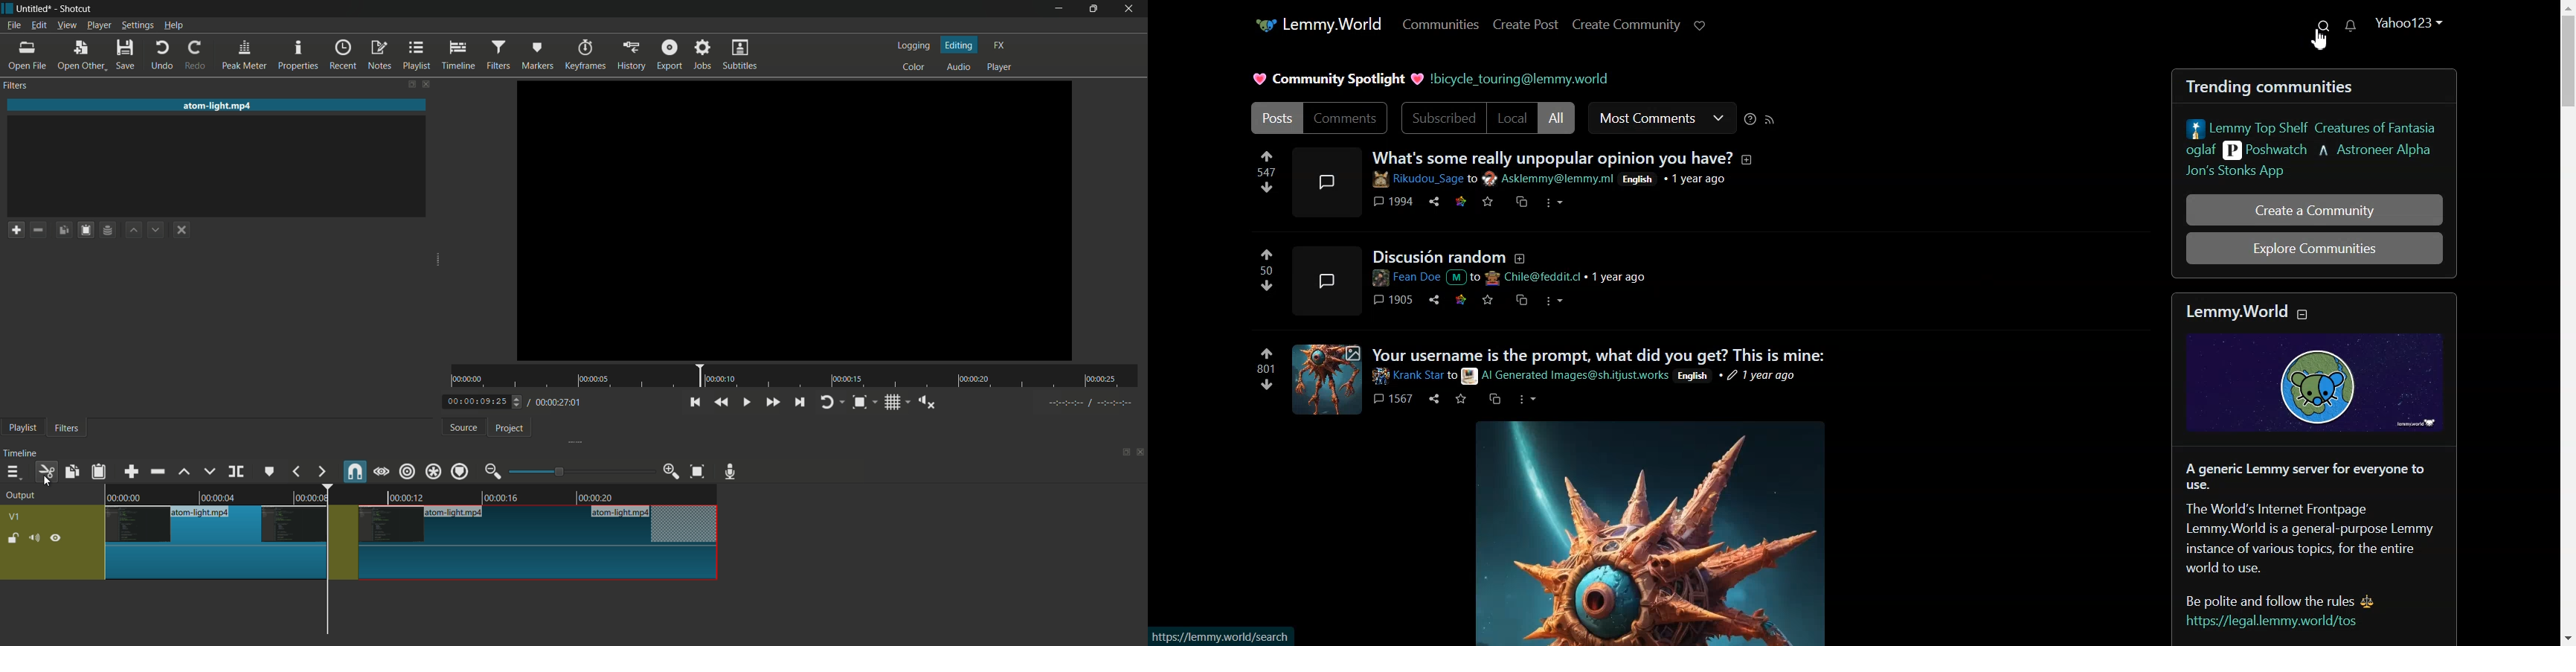 The height and width of the screenshot is (672, 2576). What do you see at coordinates (1348, 118) in the screenshot?
I see `Comments` at bounding box center [1348, 118].